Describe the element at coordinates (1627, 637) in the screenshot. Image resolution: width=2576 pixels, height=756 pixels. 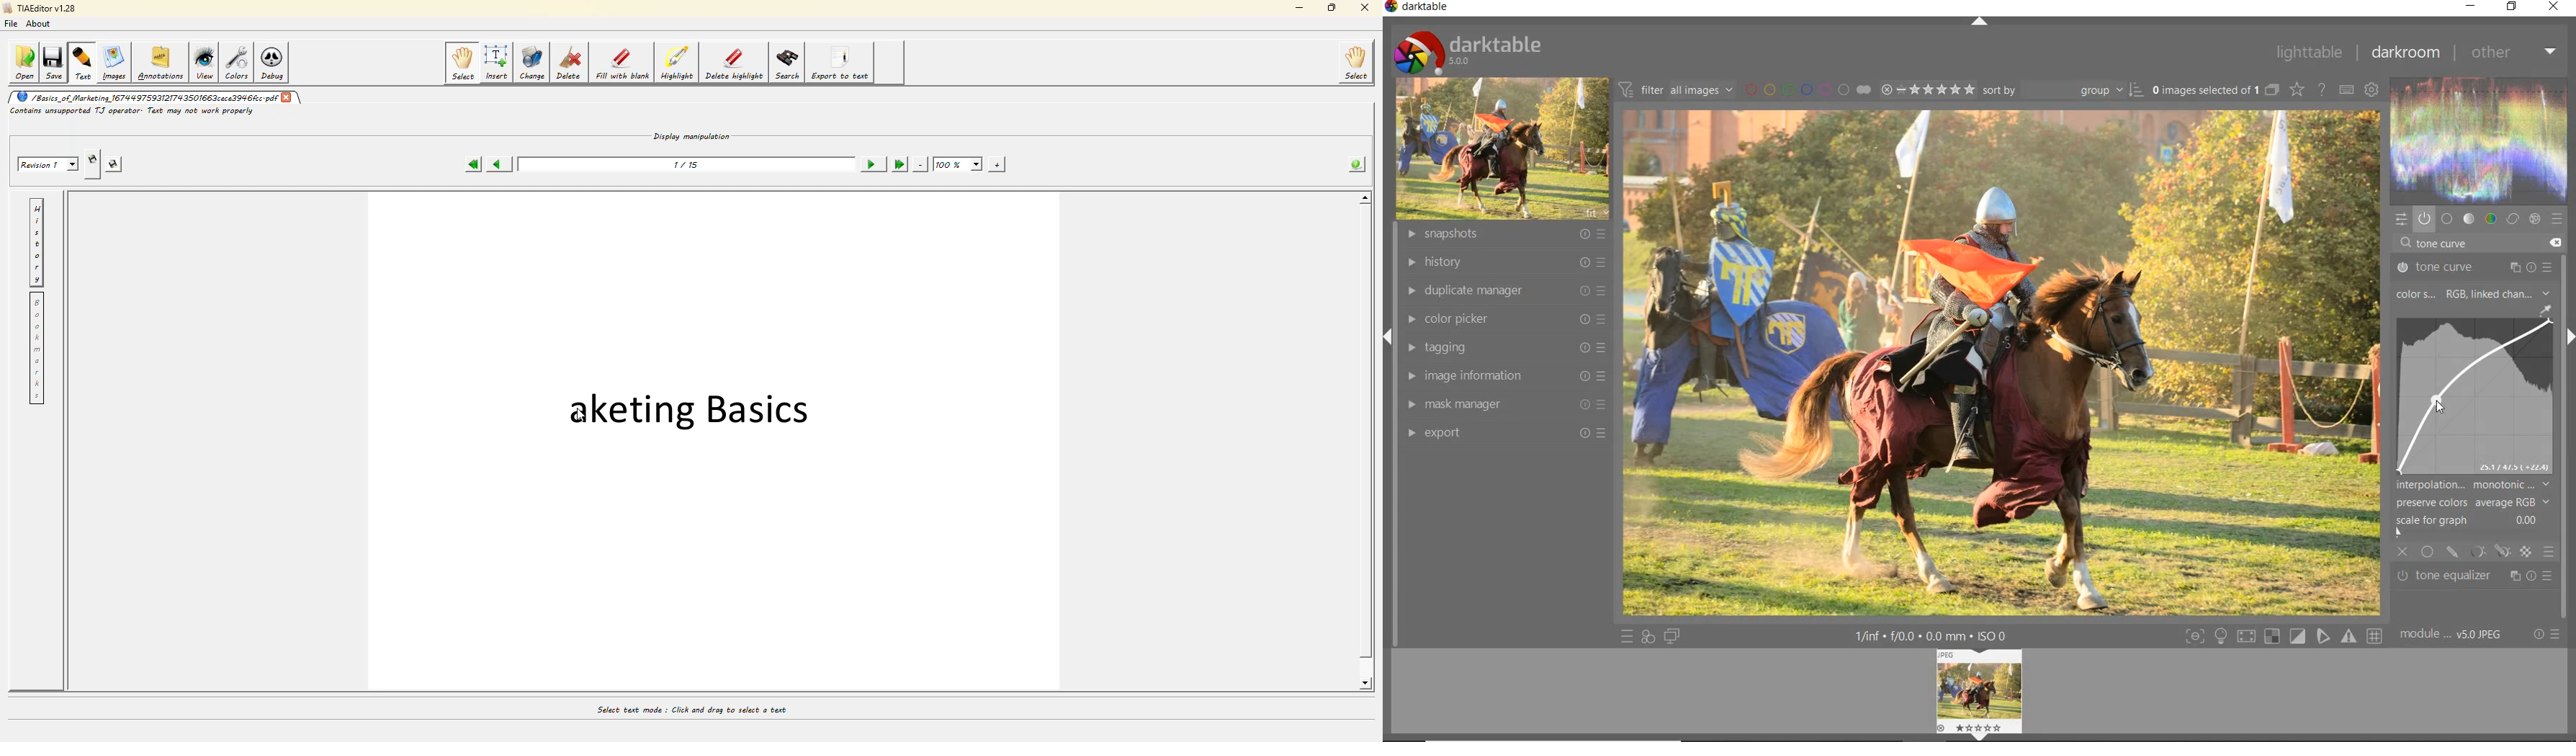
I see `quick access to presets` at that location.